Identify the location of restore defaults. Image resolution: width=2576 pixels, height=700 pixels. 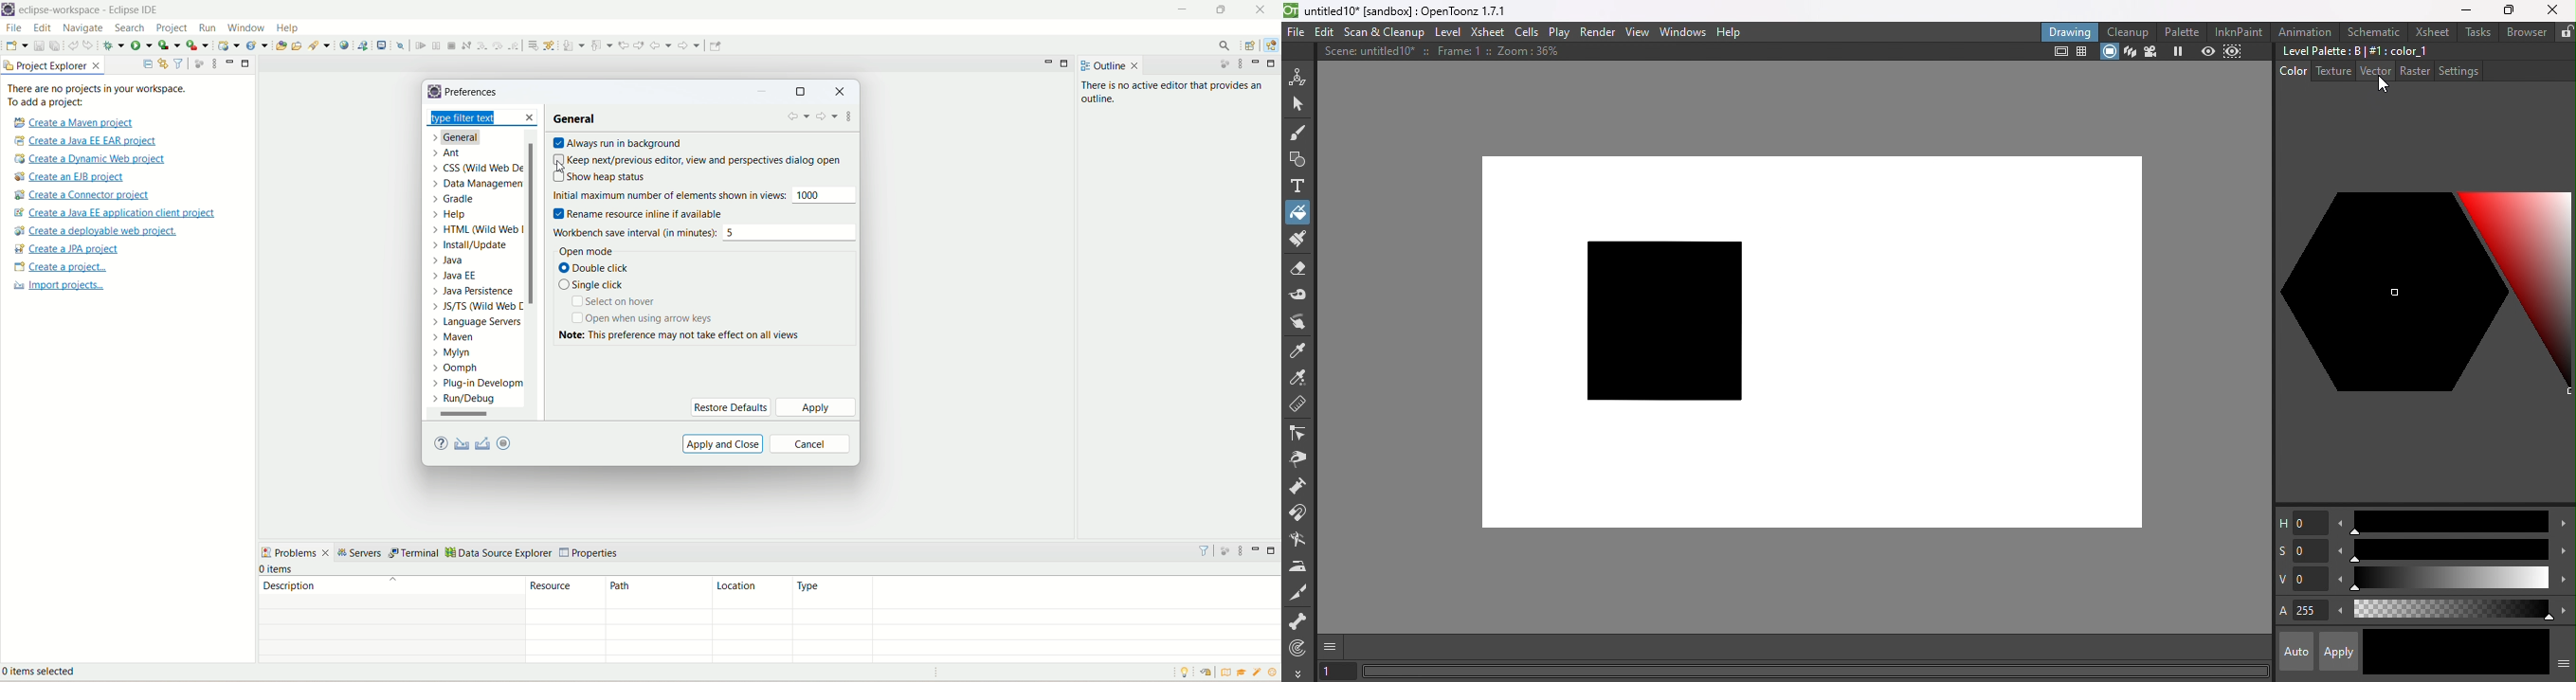
(730, 406).